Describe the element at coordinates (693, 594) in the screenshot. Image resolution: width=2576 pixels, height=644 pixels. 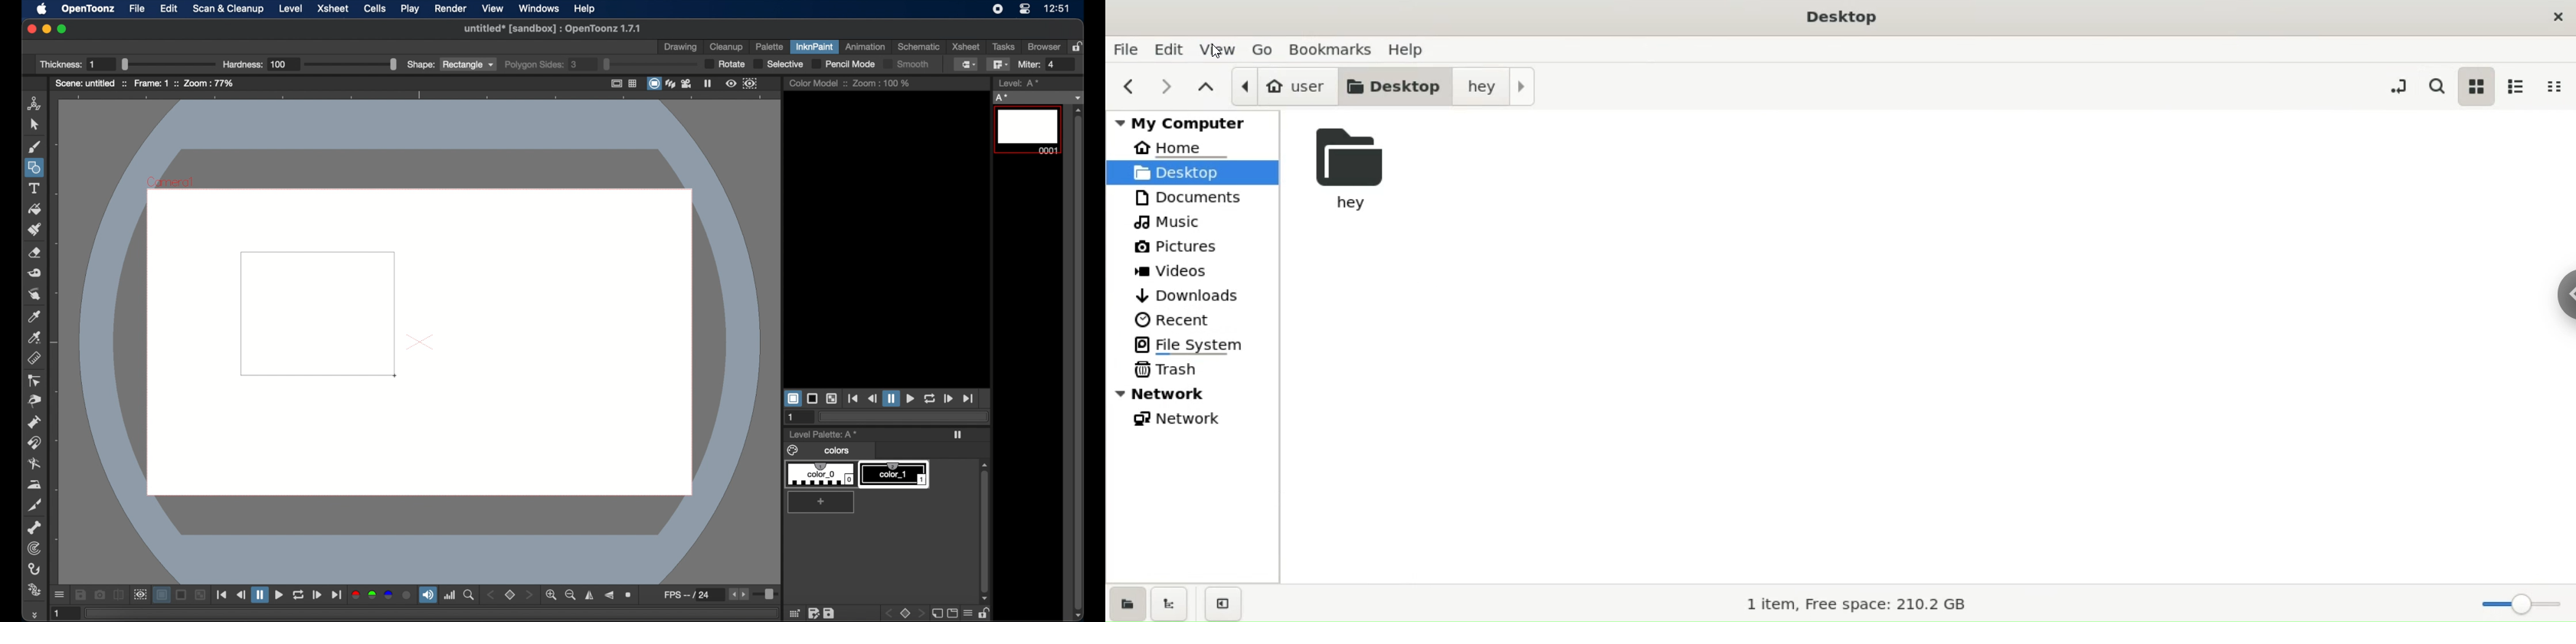
I see `fps` at that location.